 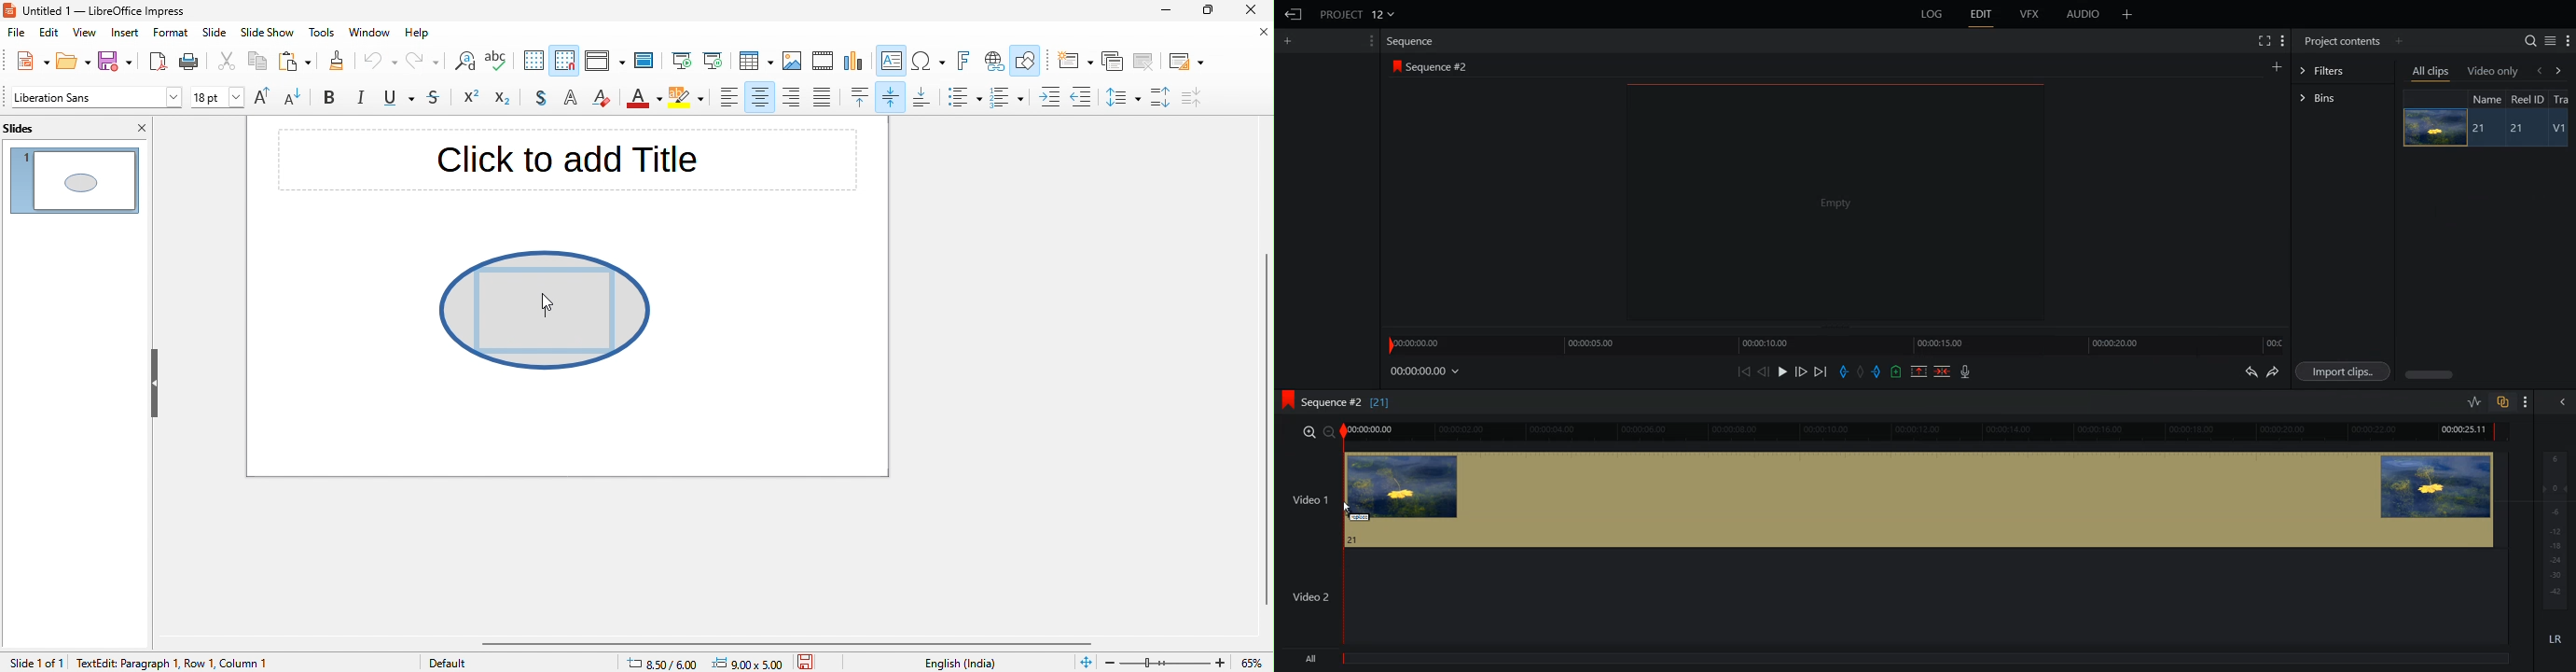 I want to click on Clear all Marks, so click(x=1861, y=371).